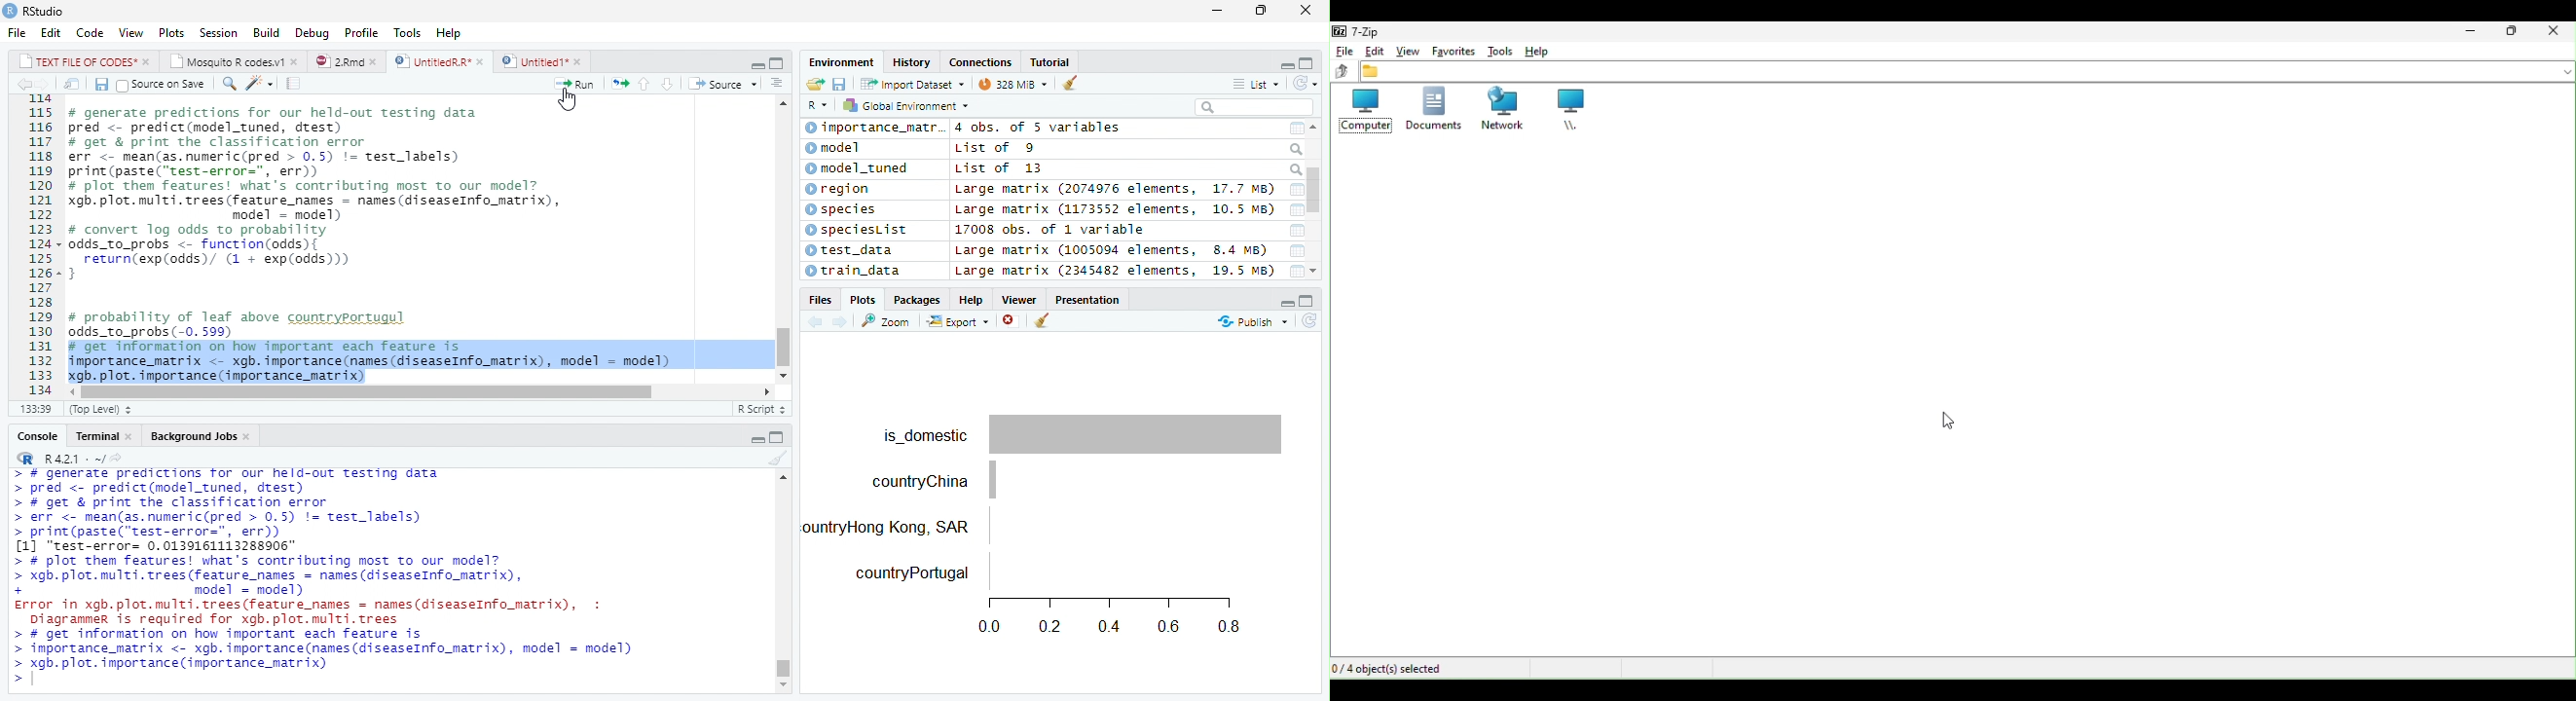 The height and width of the screenshot is (728, 2576). I want to click on Large matrix (2074976 elements, 17.7 MB), so click(1113, 188).